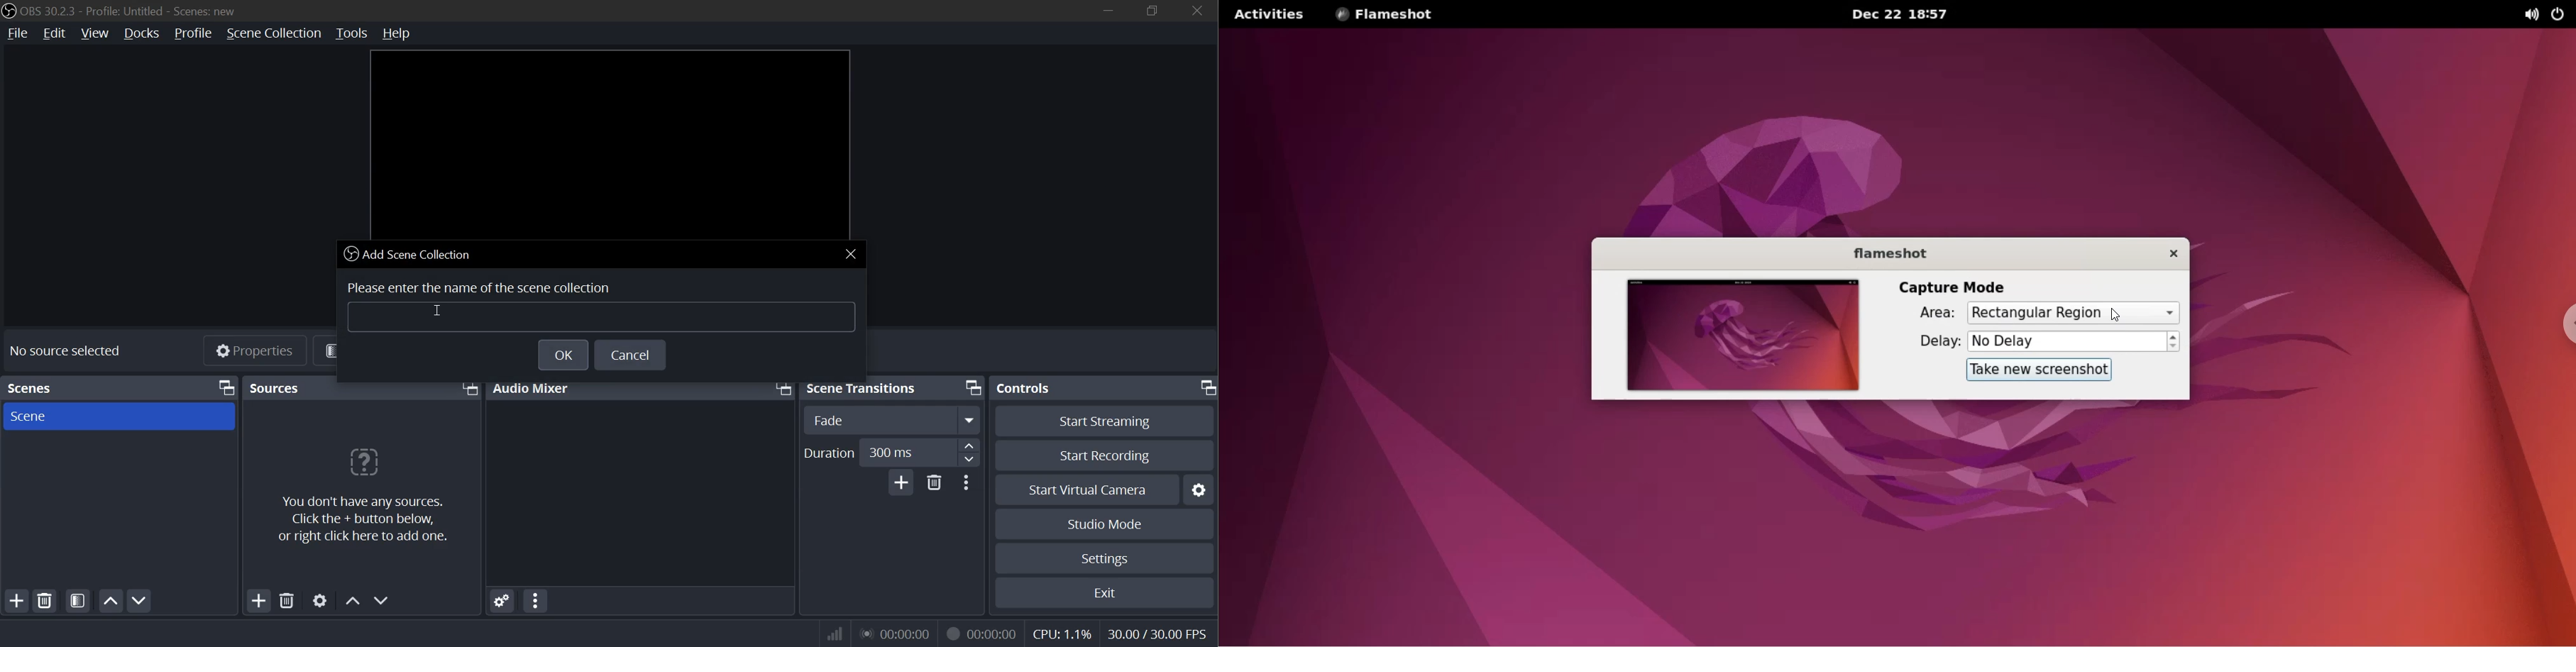 The image size is (2576, 672). Describe the element at coordinates (1195, 10) in the screenshot. I see `close` at that location.